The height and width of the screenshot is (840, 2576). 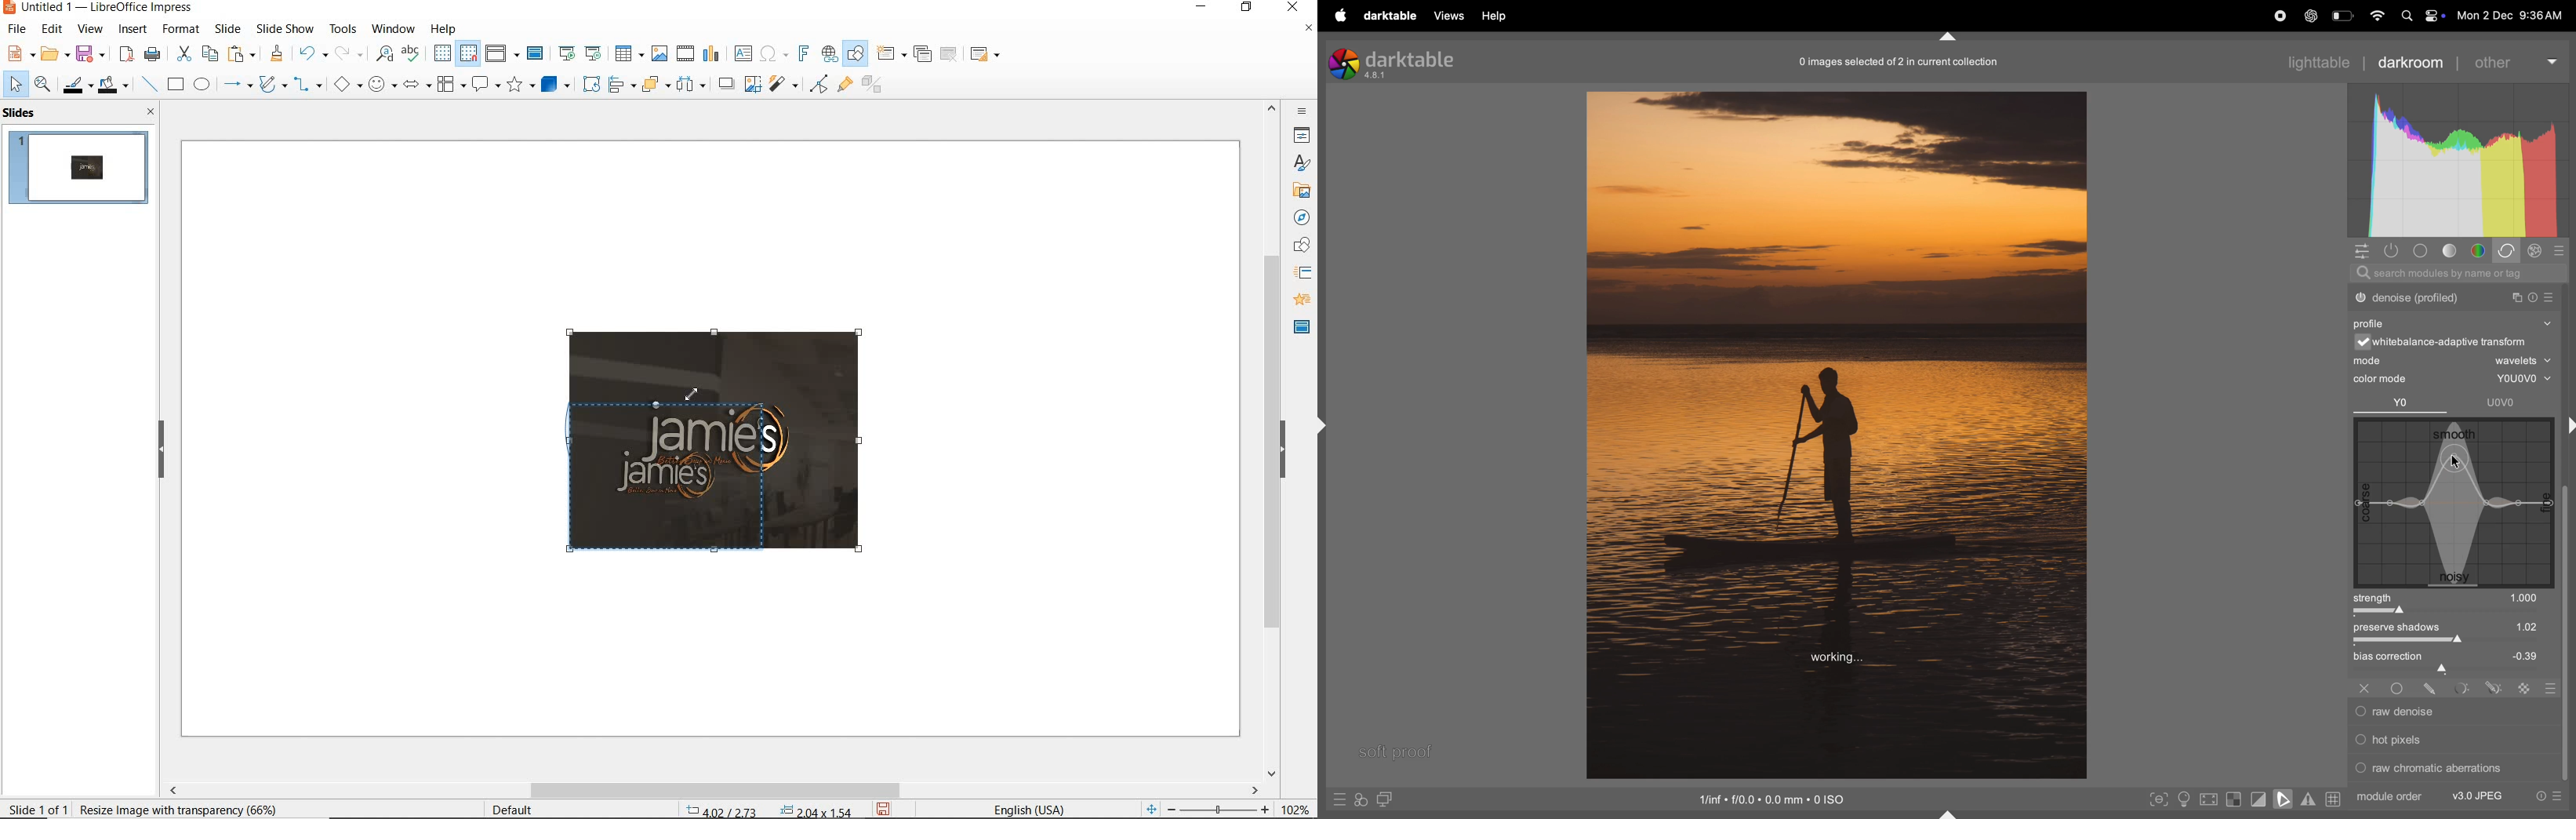 I want to click on block arrows, so click(x=414, y=86).